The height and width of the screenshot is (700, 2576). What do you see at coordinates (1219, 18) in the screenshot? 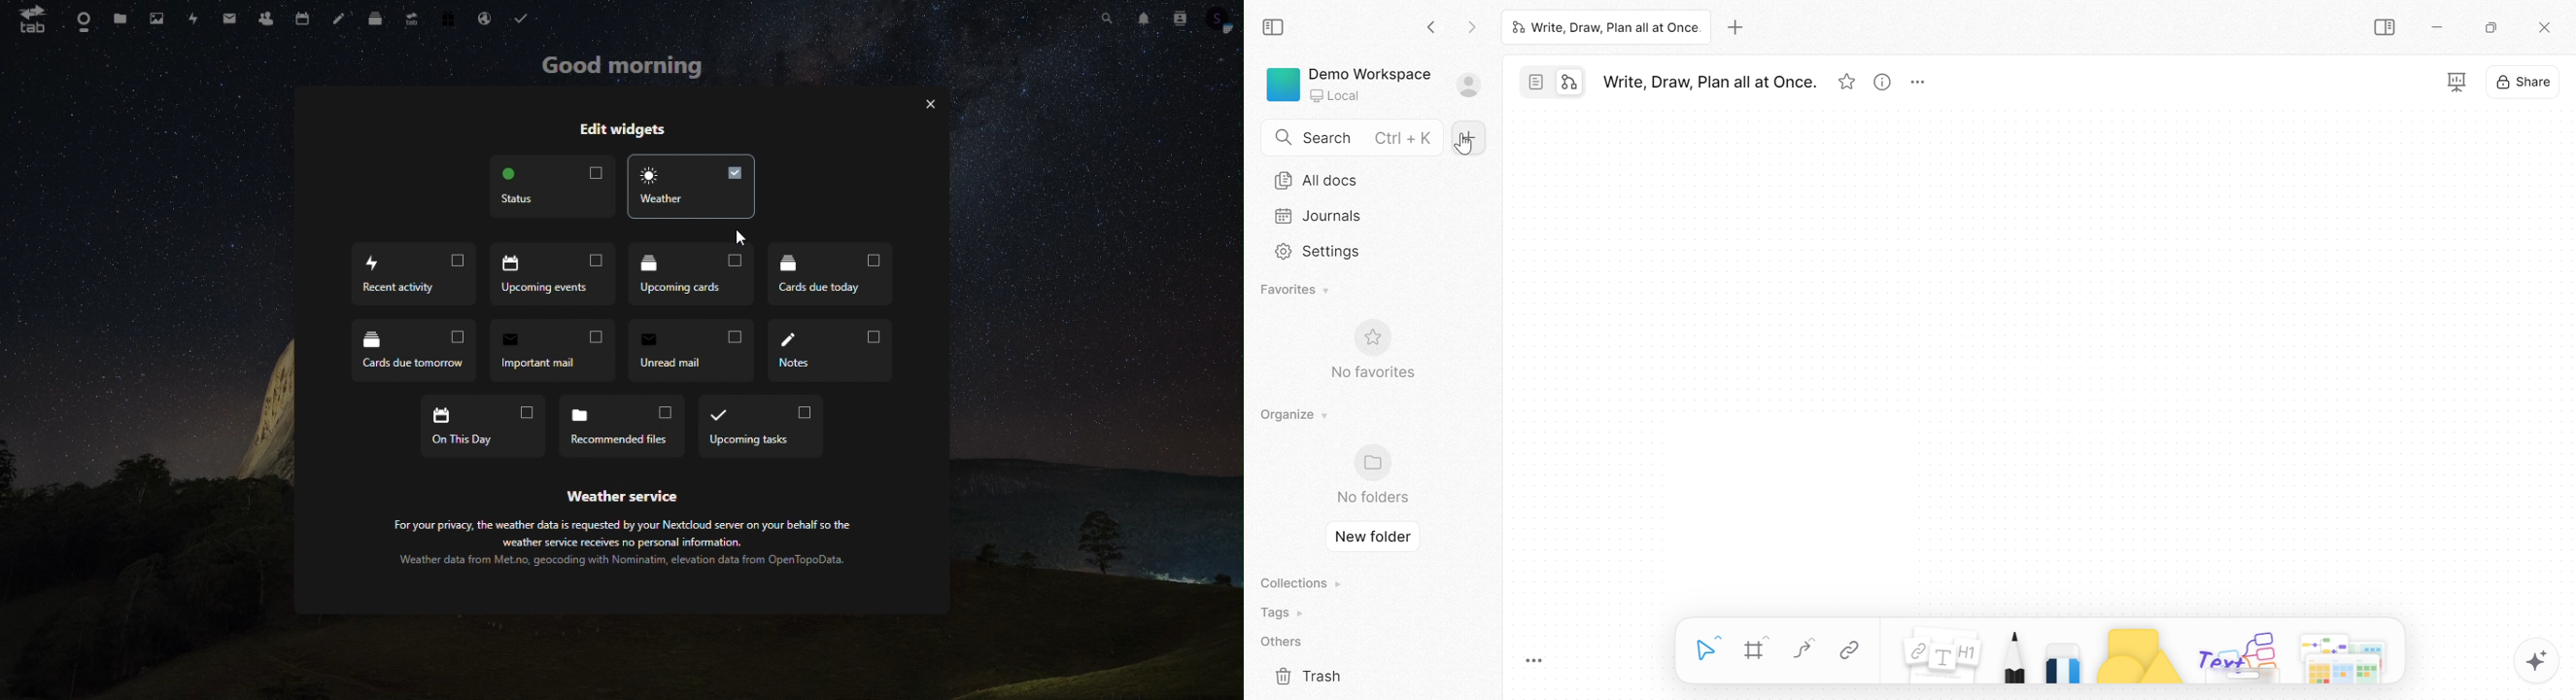
I see `profile` at bounding box center [1219, 18].